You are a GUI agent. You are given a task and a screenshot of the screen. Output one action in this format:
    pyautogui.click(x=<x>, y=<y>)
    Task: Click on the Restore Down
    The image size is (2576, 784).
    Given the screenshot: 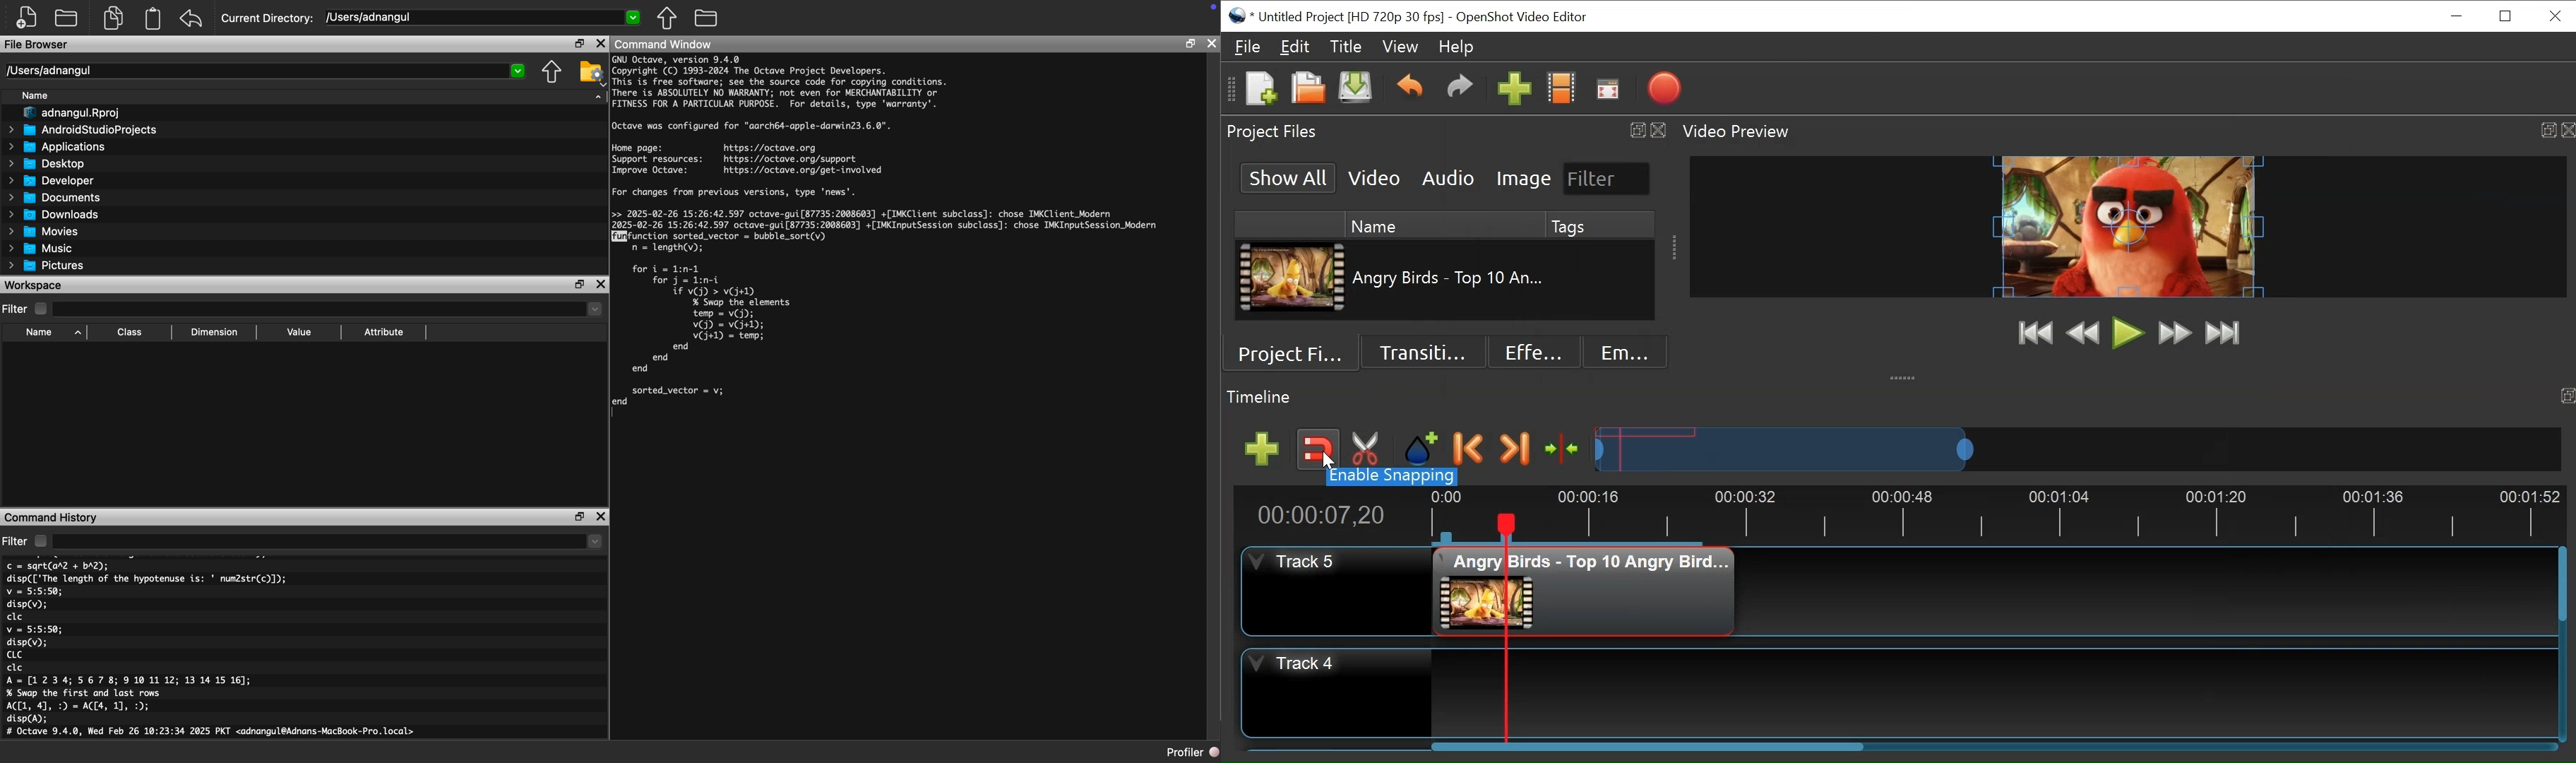 What is the action you would take?
    pyautogui.click(x=580, y=517)
    